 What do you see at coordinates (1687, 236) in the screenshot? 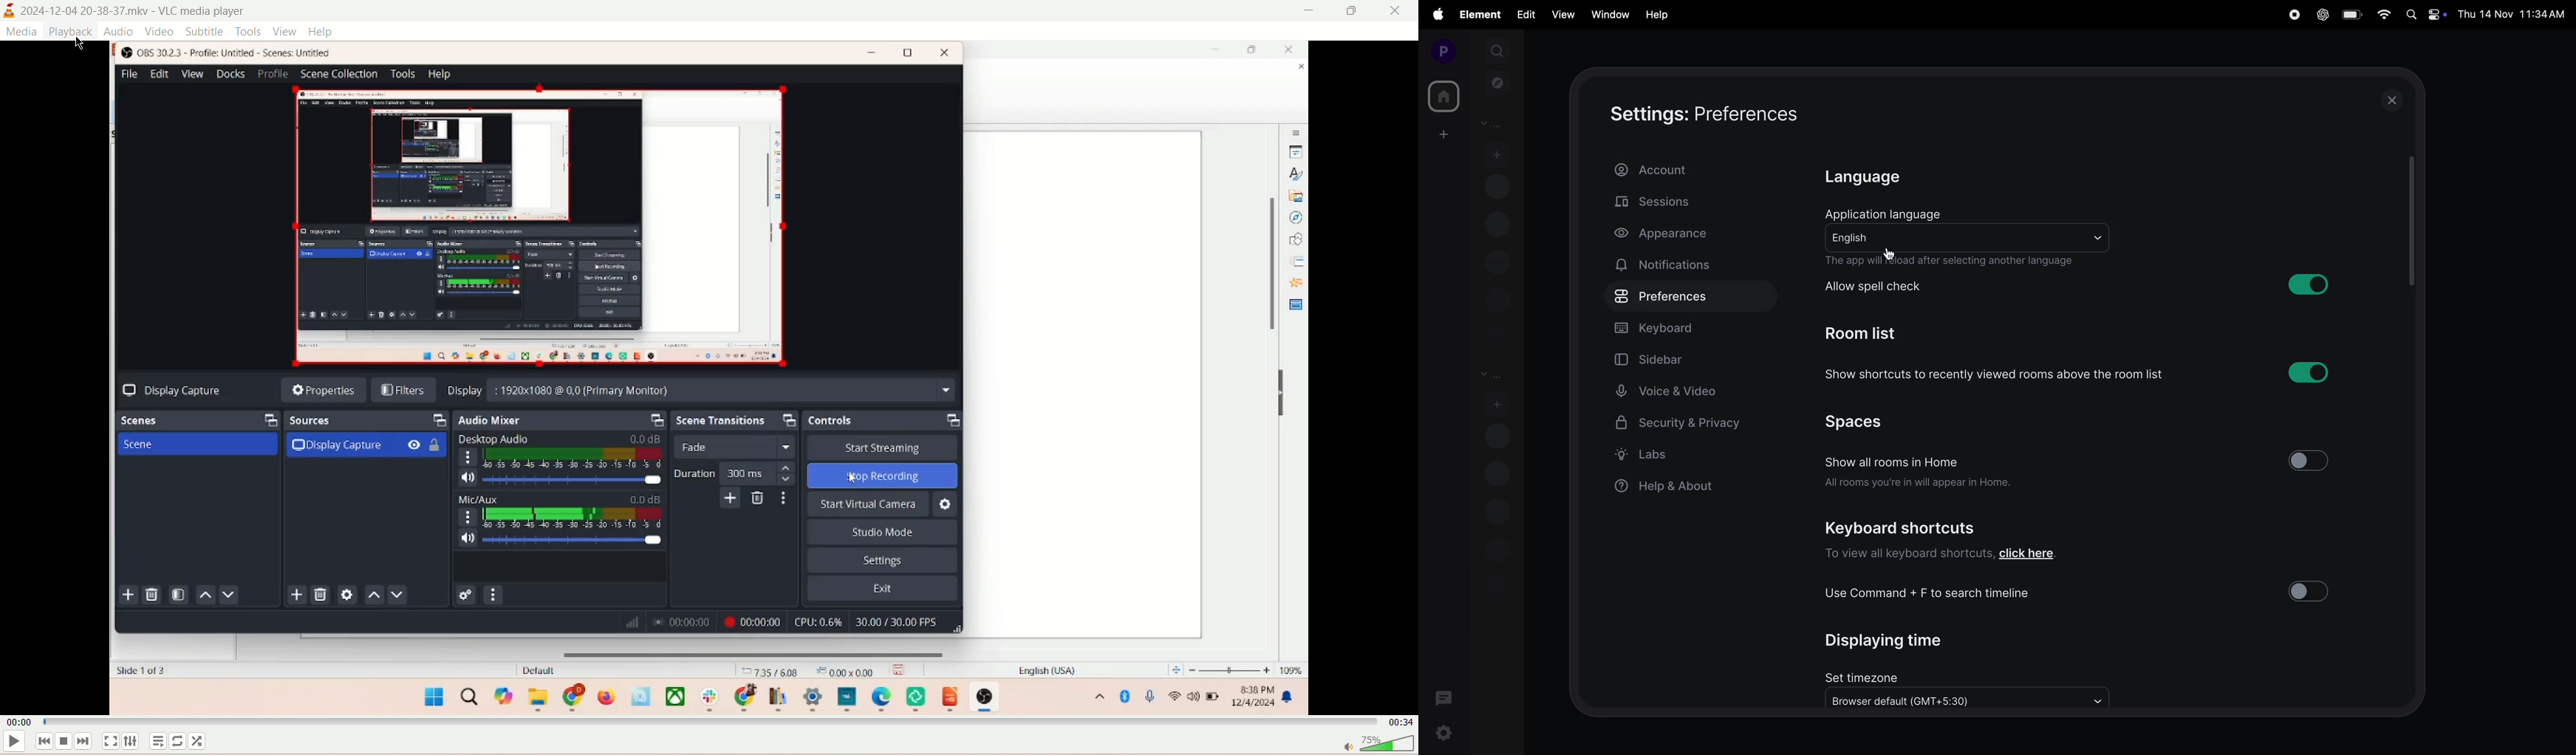
I see `apperance` at bounding box center [1687, 236].